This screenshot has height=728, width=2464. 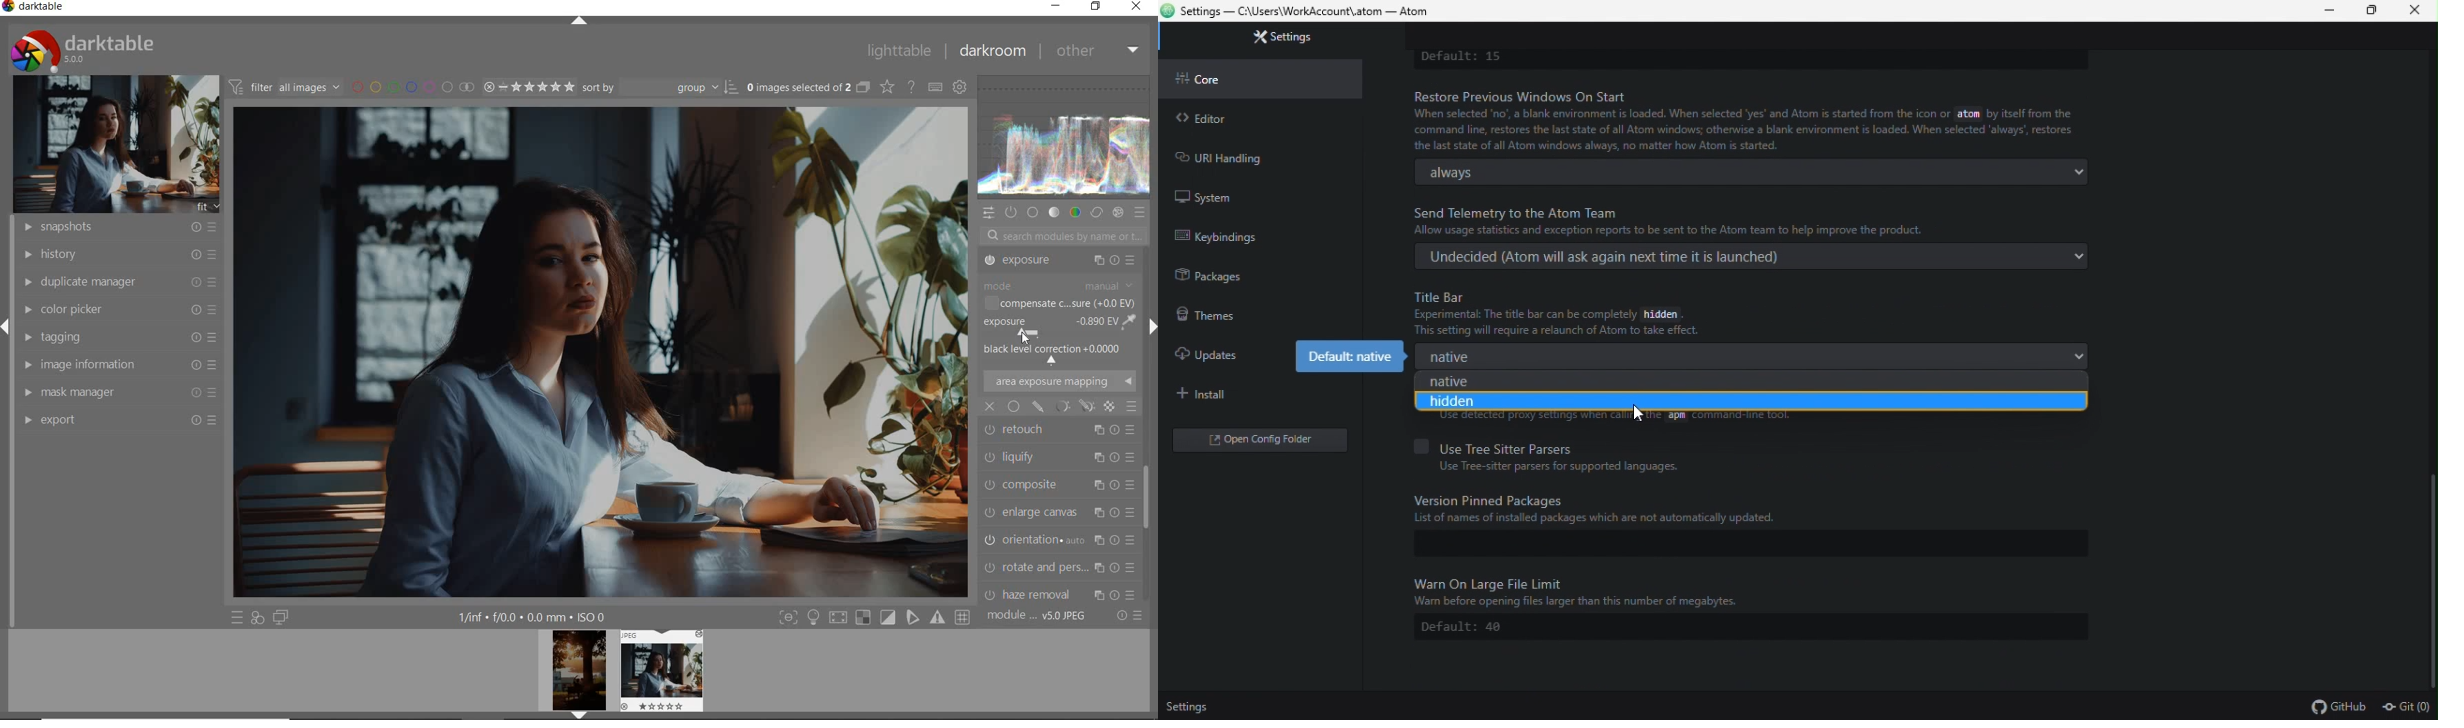 What do you see at coordinates (121, 307) in the screenshot?
I see `COLOR PICKER` at bounding box center [121, 307].